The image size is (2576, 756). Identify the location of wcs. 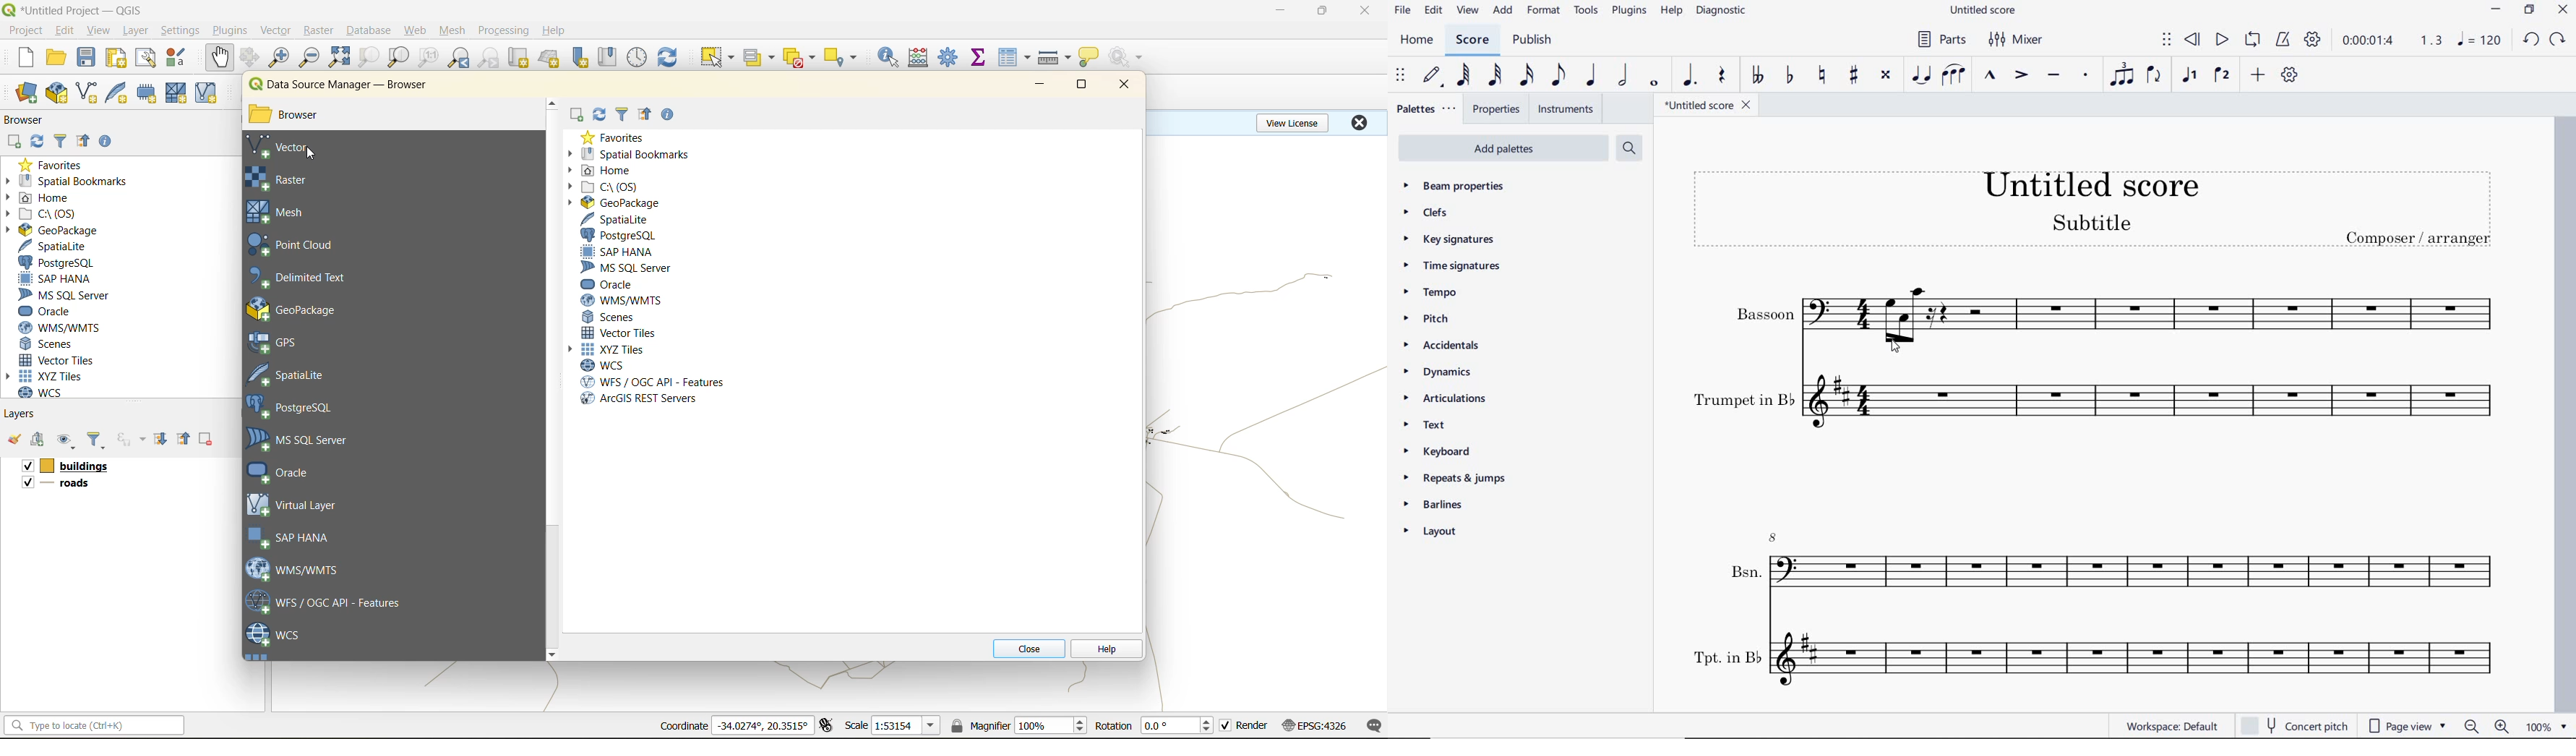
(48, 393).